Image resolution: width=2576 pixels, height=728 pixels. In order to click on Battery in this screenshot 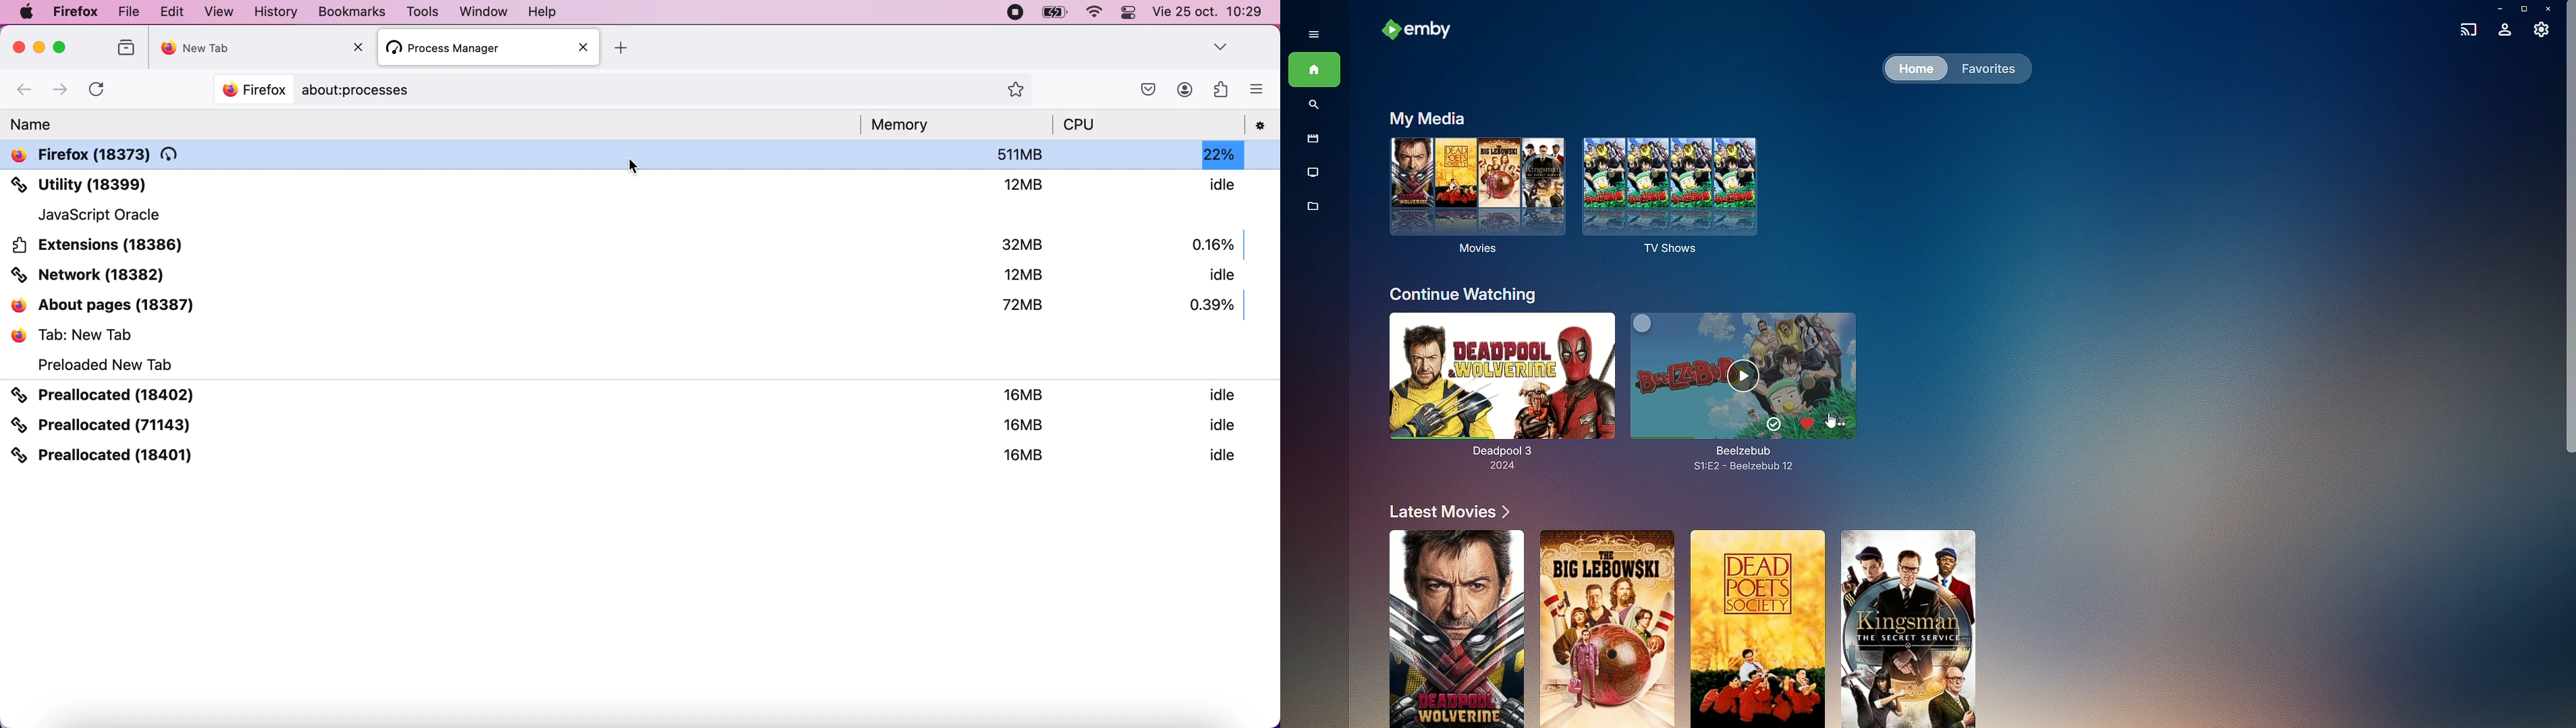, I will do `click(1055, 12)`.